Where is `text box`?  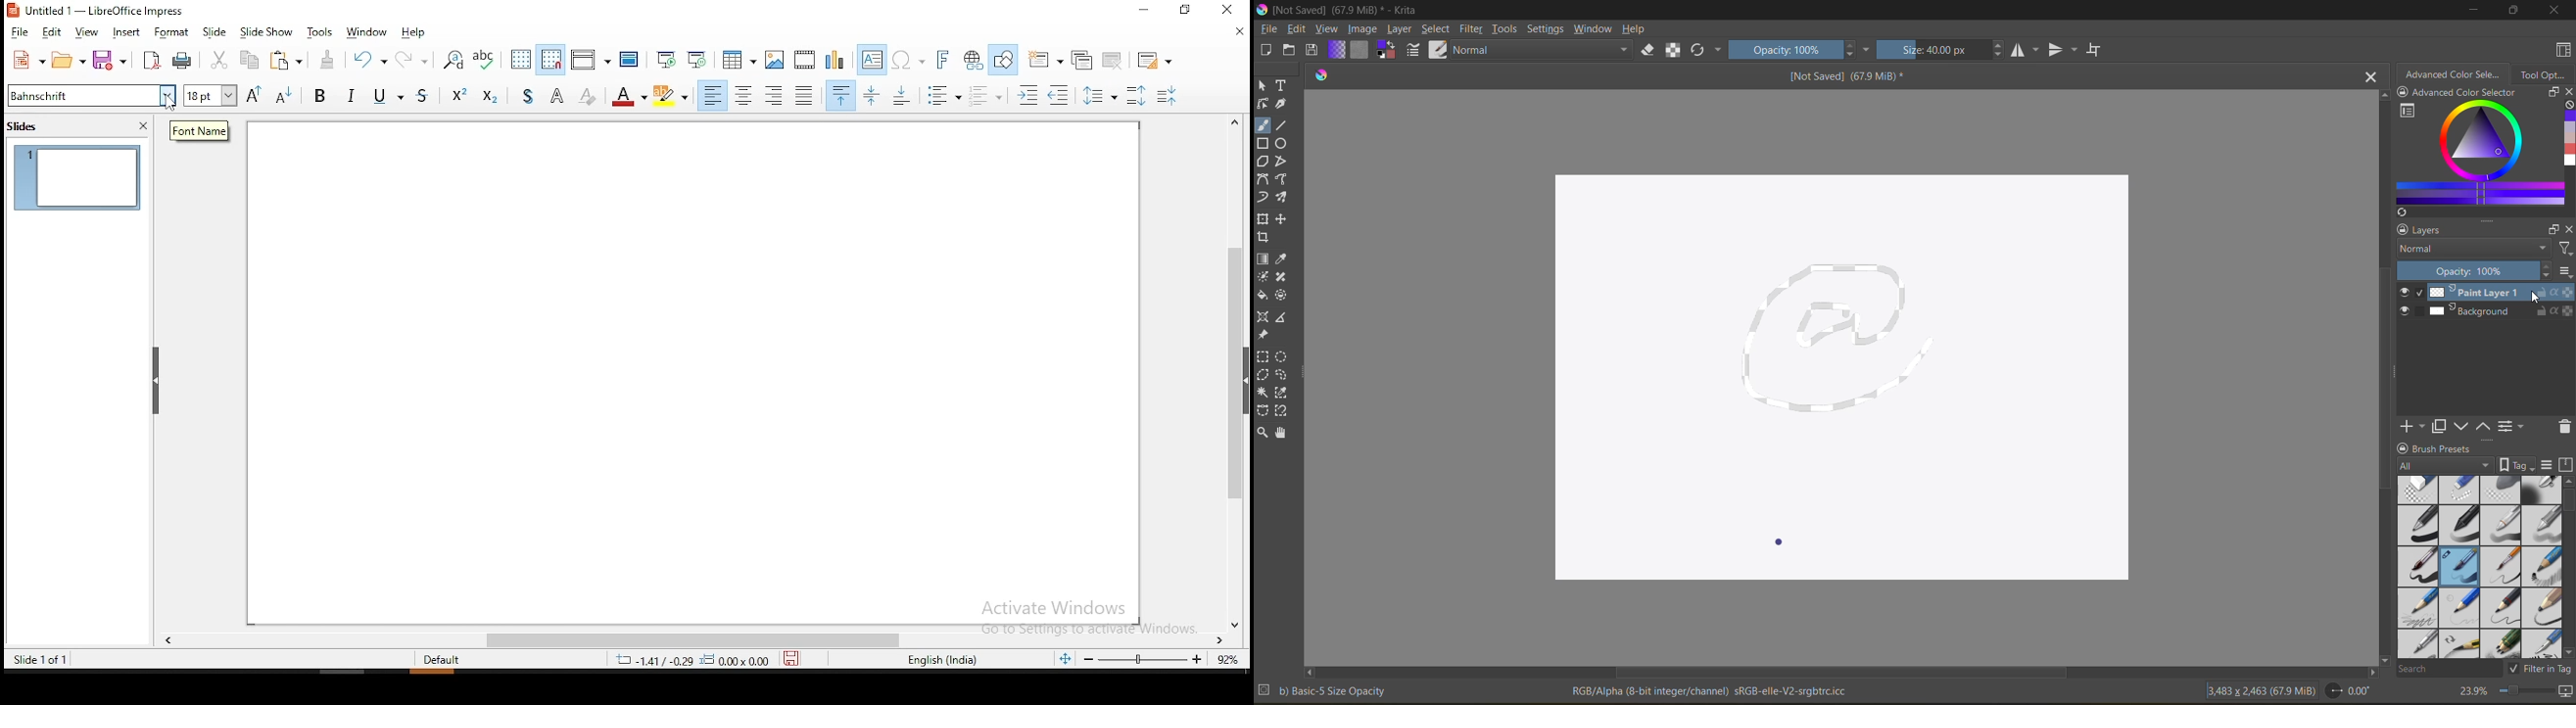
text box is located at coordinates (872, 58).